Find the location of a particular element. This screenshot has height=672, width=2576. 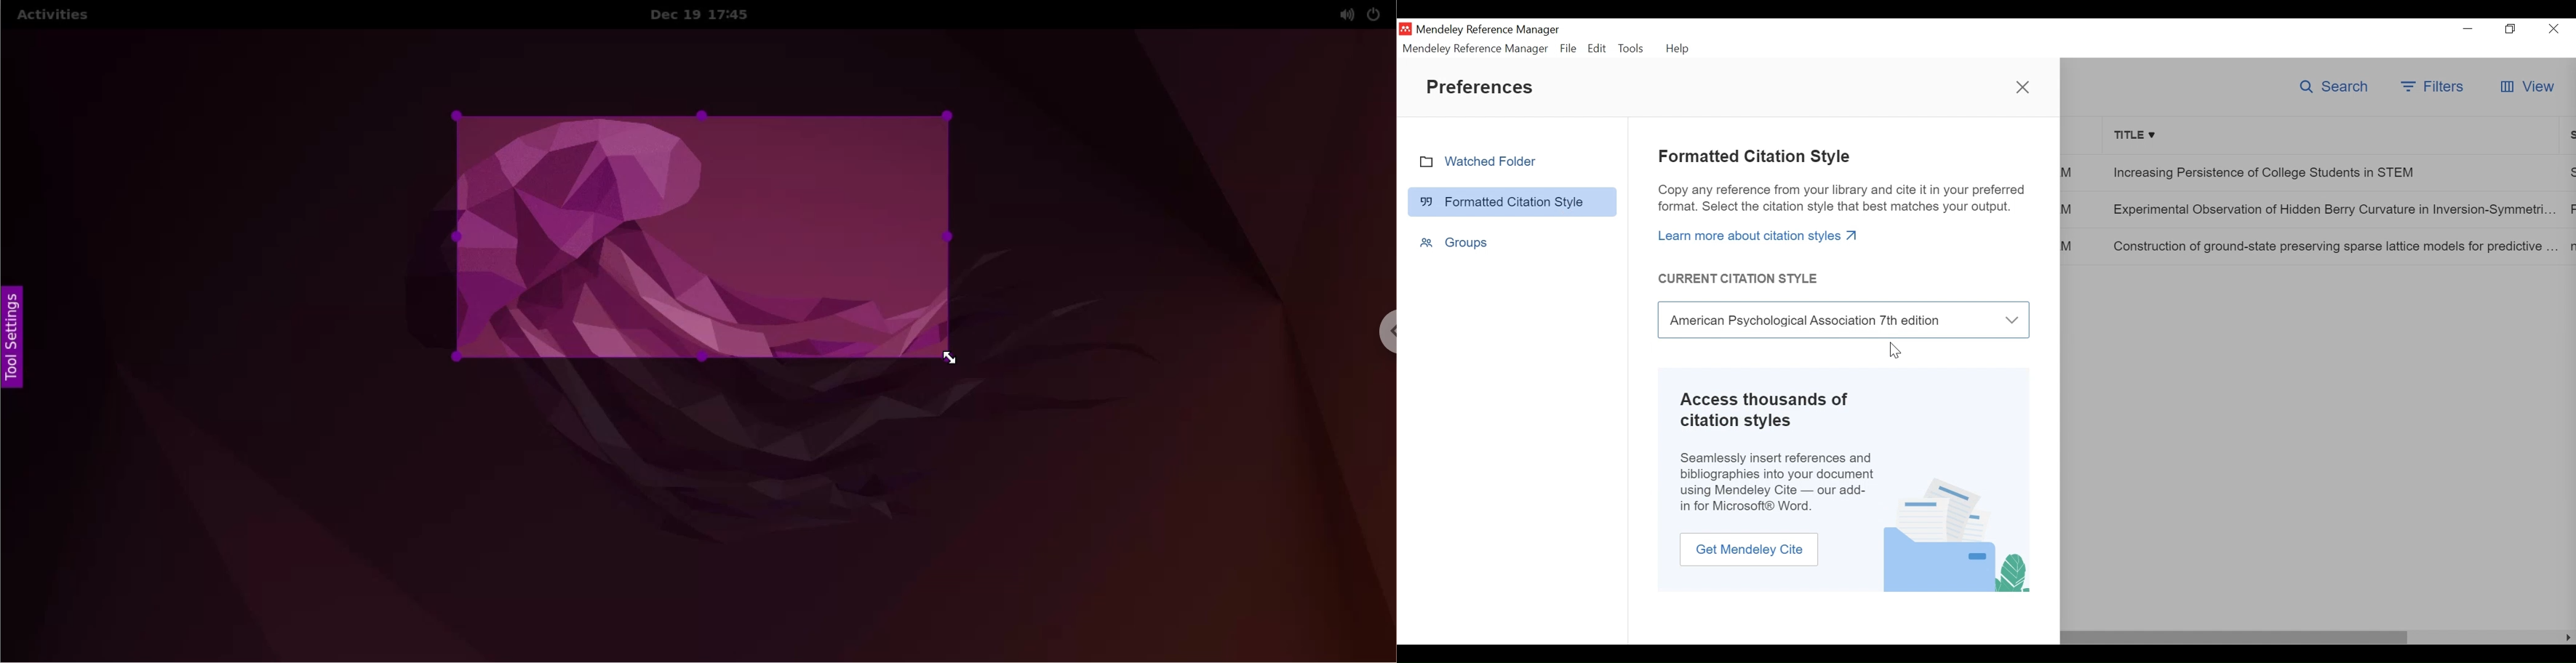

Mendeley Reference Manager is located at coordinates (1491, 30).